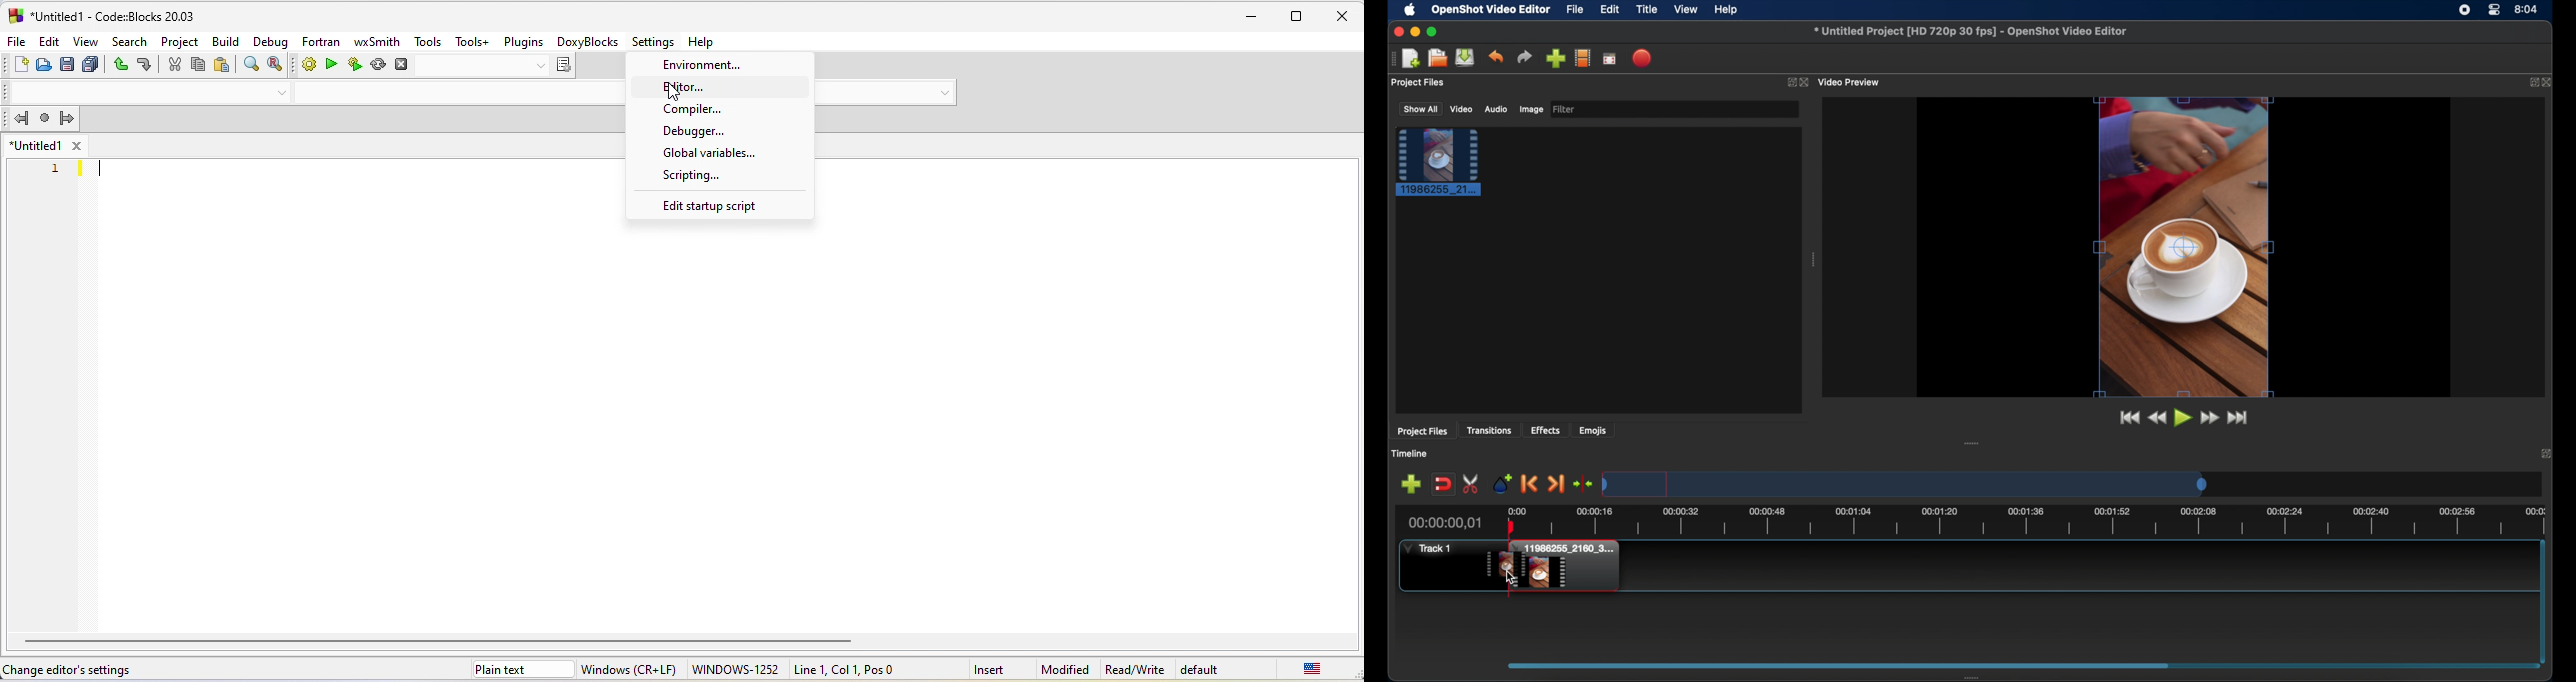  What do you see at coordinates (1492, 10) in the screenshot?
I see `openshot video editor` at bounding box center [1492, 10].